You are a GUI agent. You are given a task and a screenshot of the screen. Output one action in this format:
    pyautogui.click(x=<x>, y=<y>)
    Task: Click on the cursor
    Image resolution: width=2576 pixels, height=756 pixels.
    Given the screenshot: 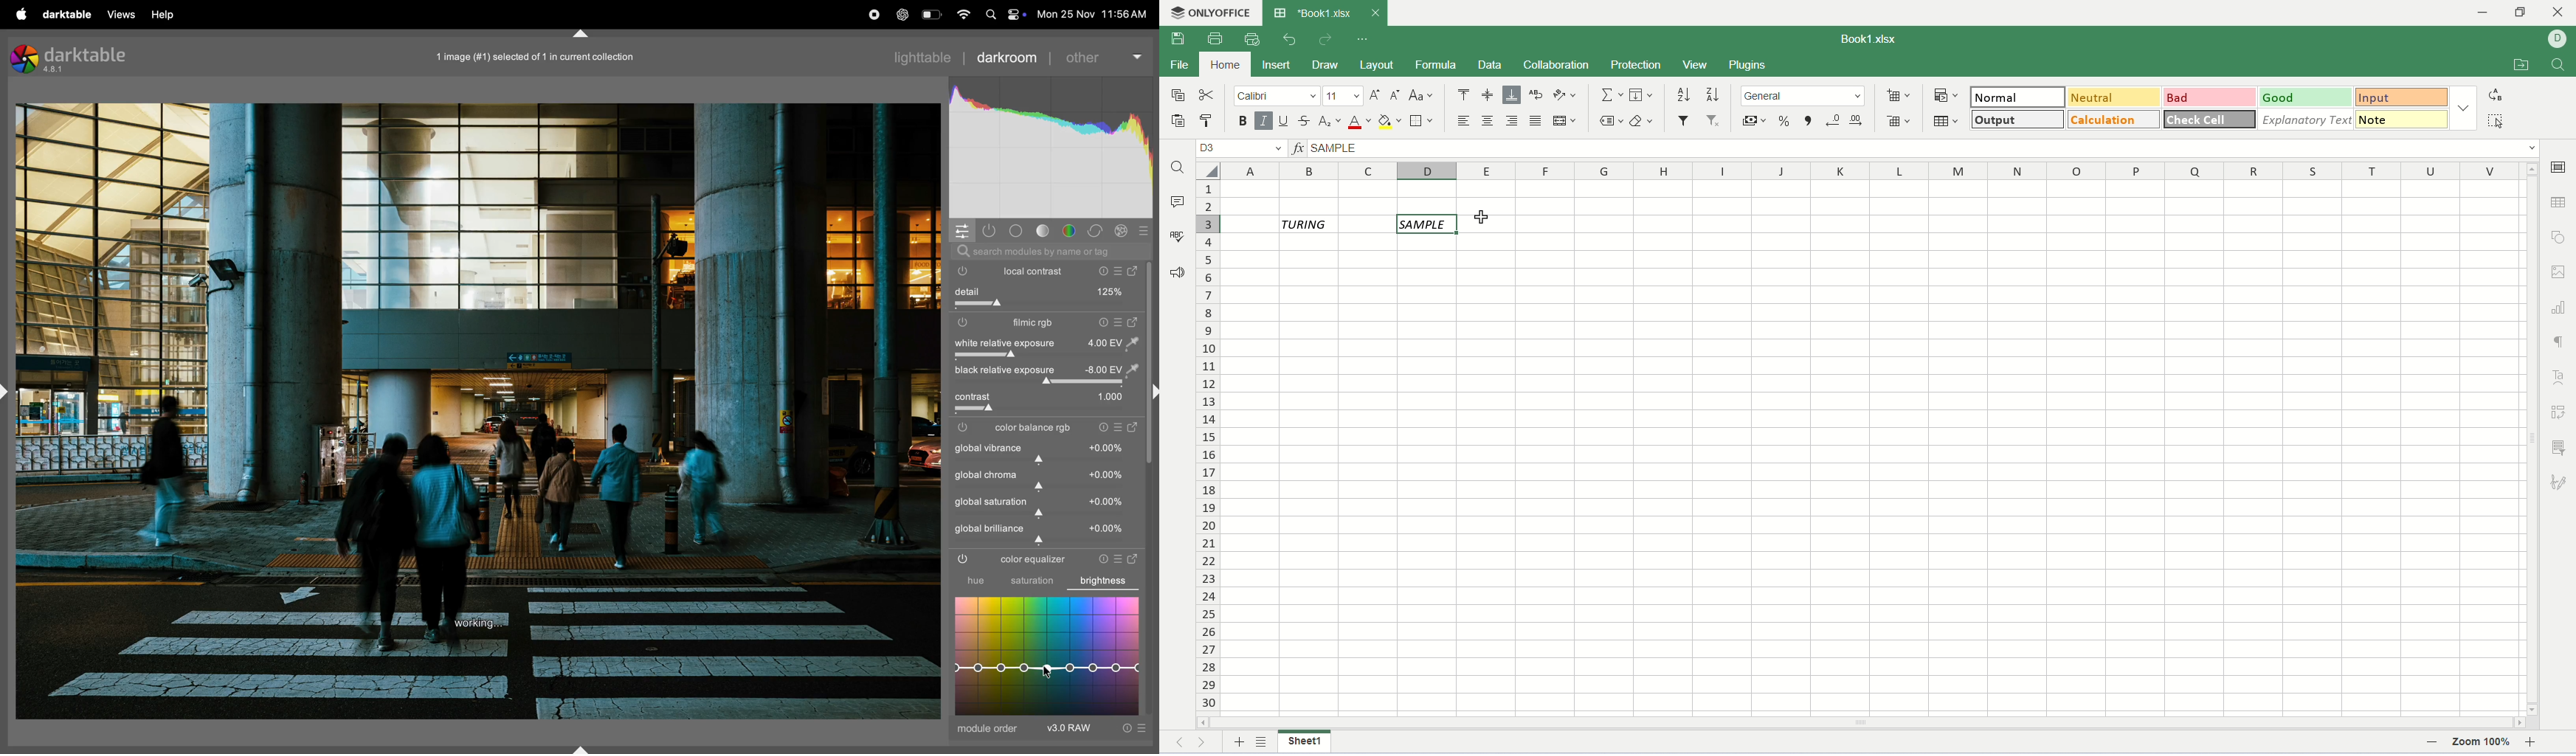 What is the action you would take?
    pyautogui.click(x=1482, y=217)
    